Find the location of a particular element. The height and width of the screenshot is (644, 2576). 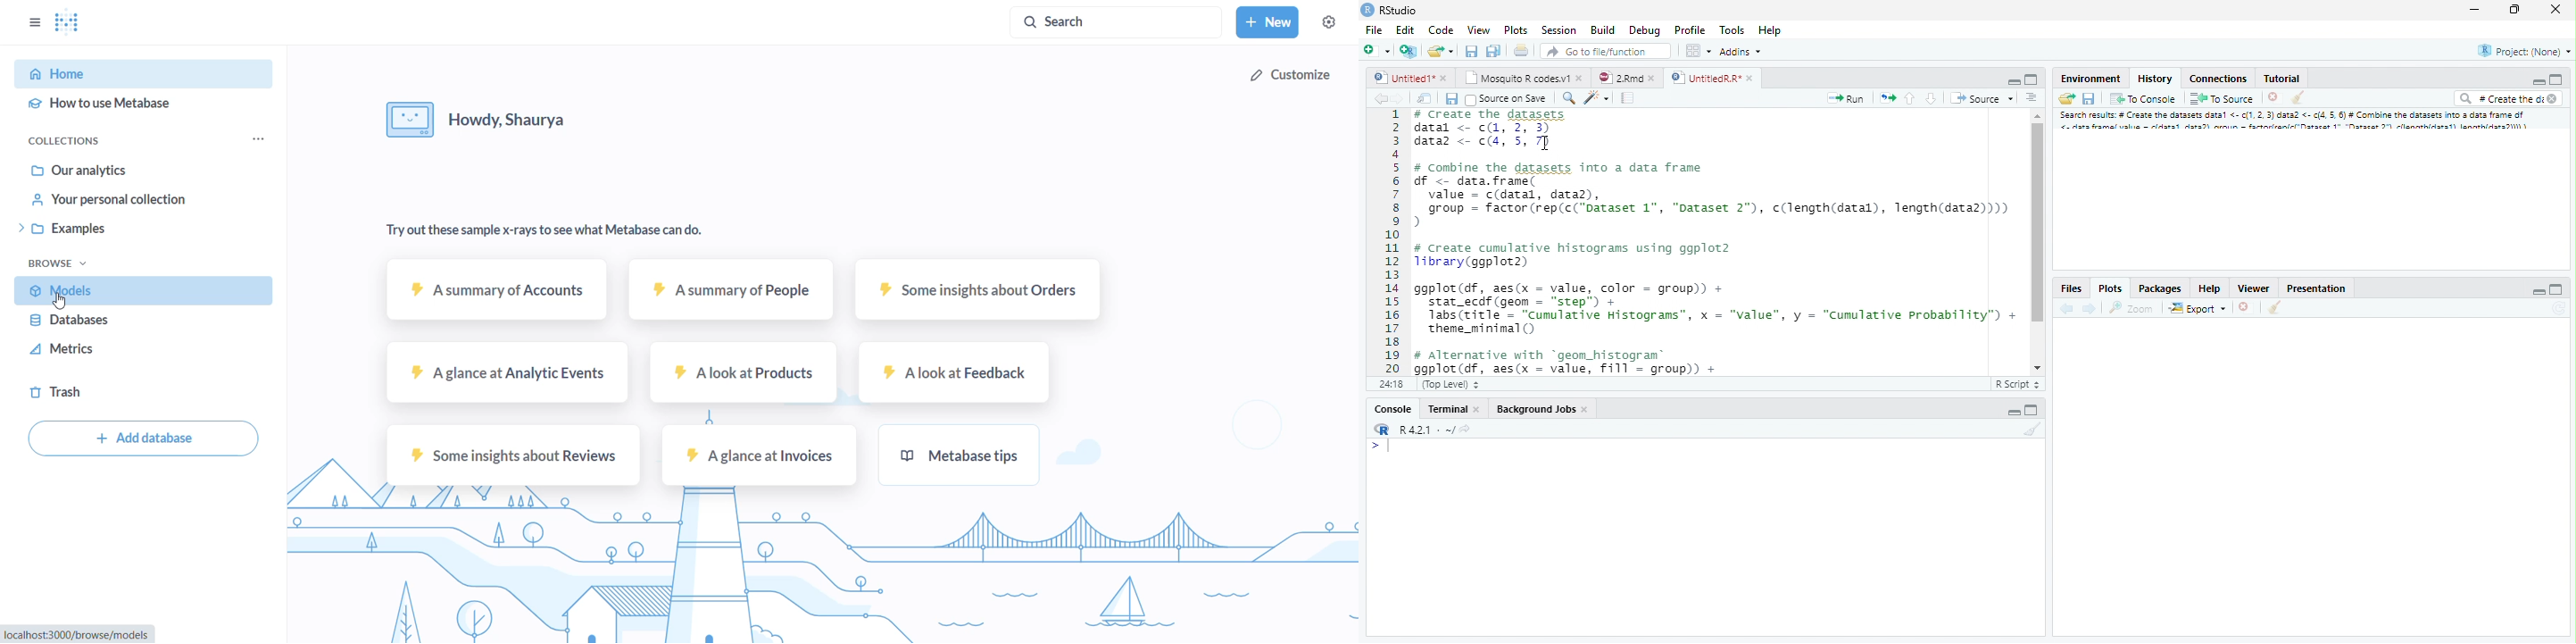

Source on Save is located at coordinates (1506, 100).